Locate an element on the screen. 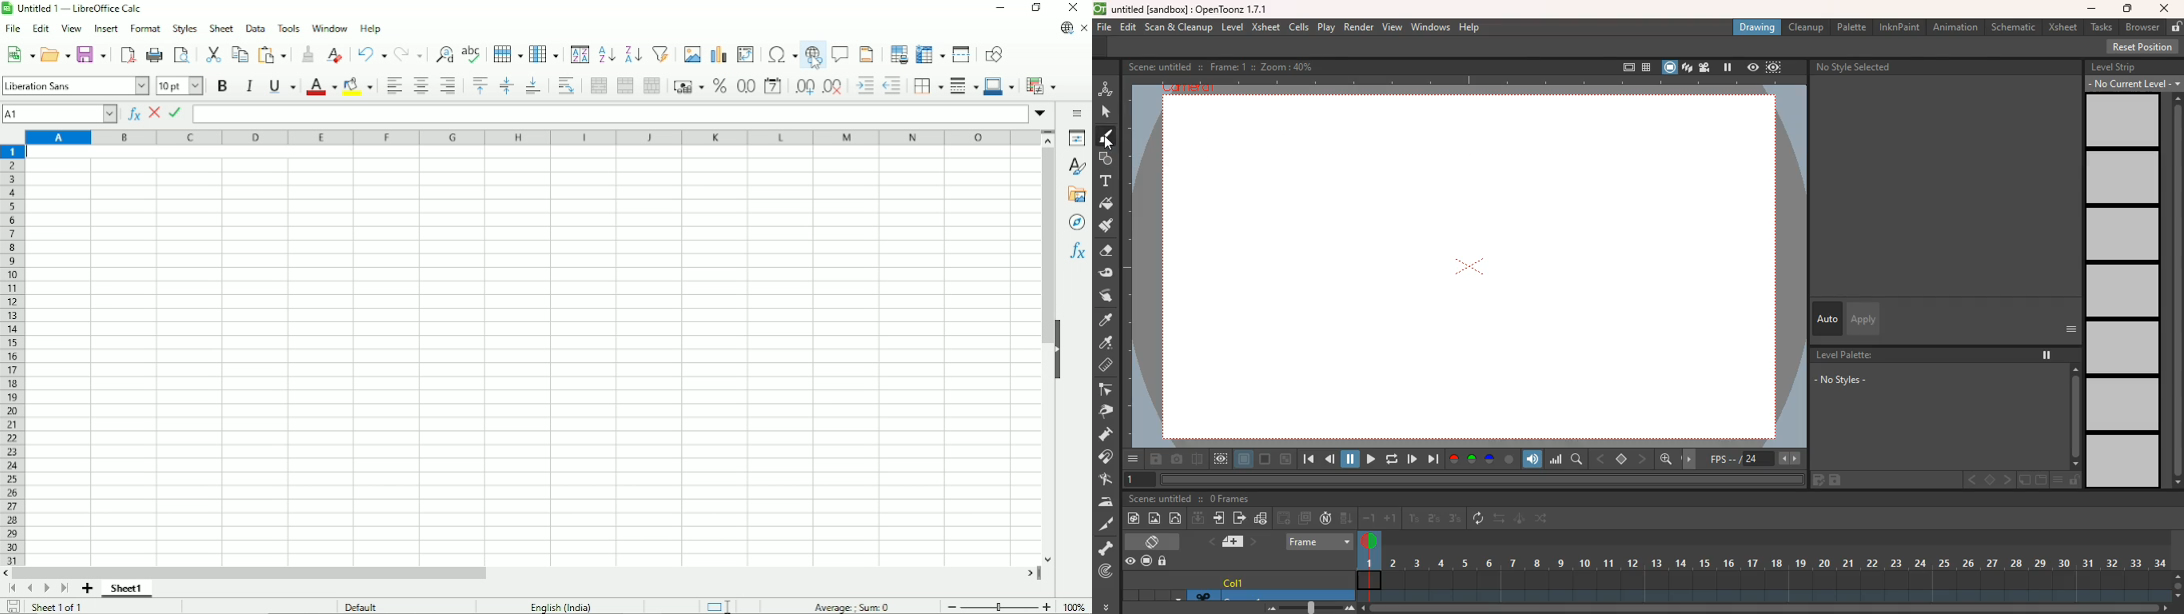  cells is located at coordinates (1300, 26).